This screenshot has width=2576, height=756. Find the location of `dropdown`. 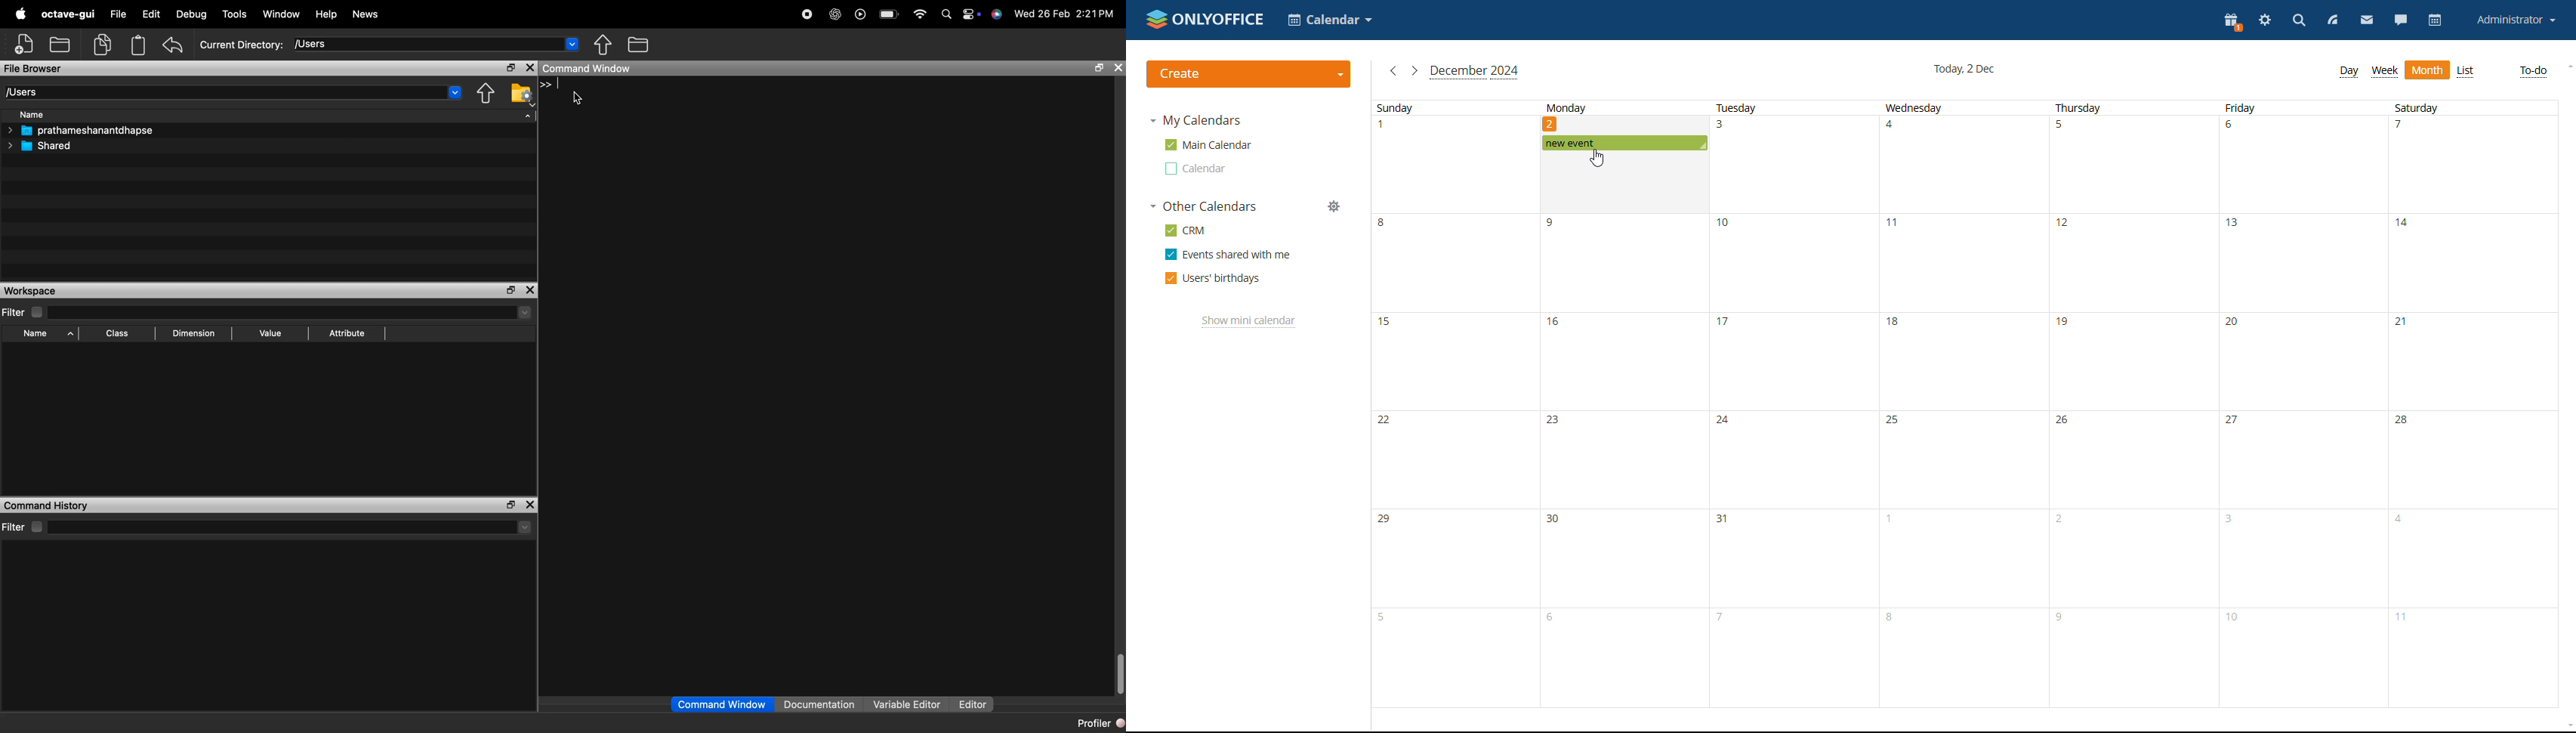

dropdown is located at coordinates (572, 44).